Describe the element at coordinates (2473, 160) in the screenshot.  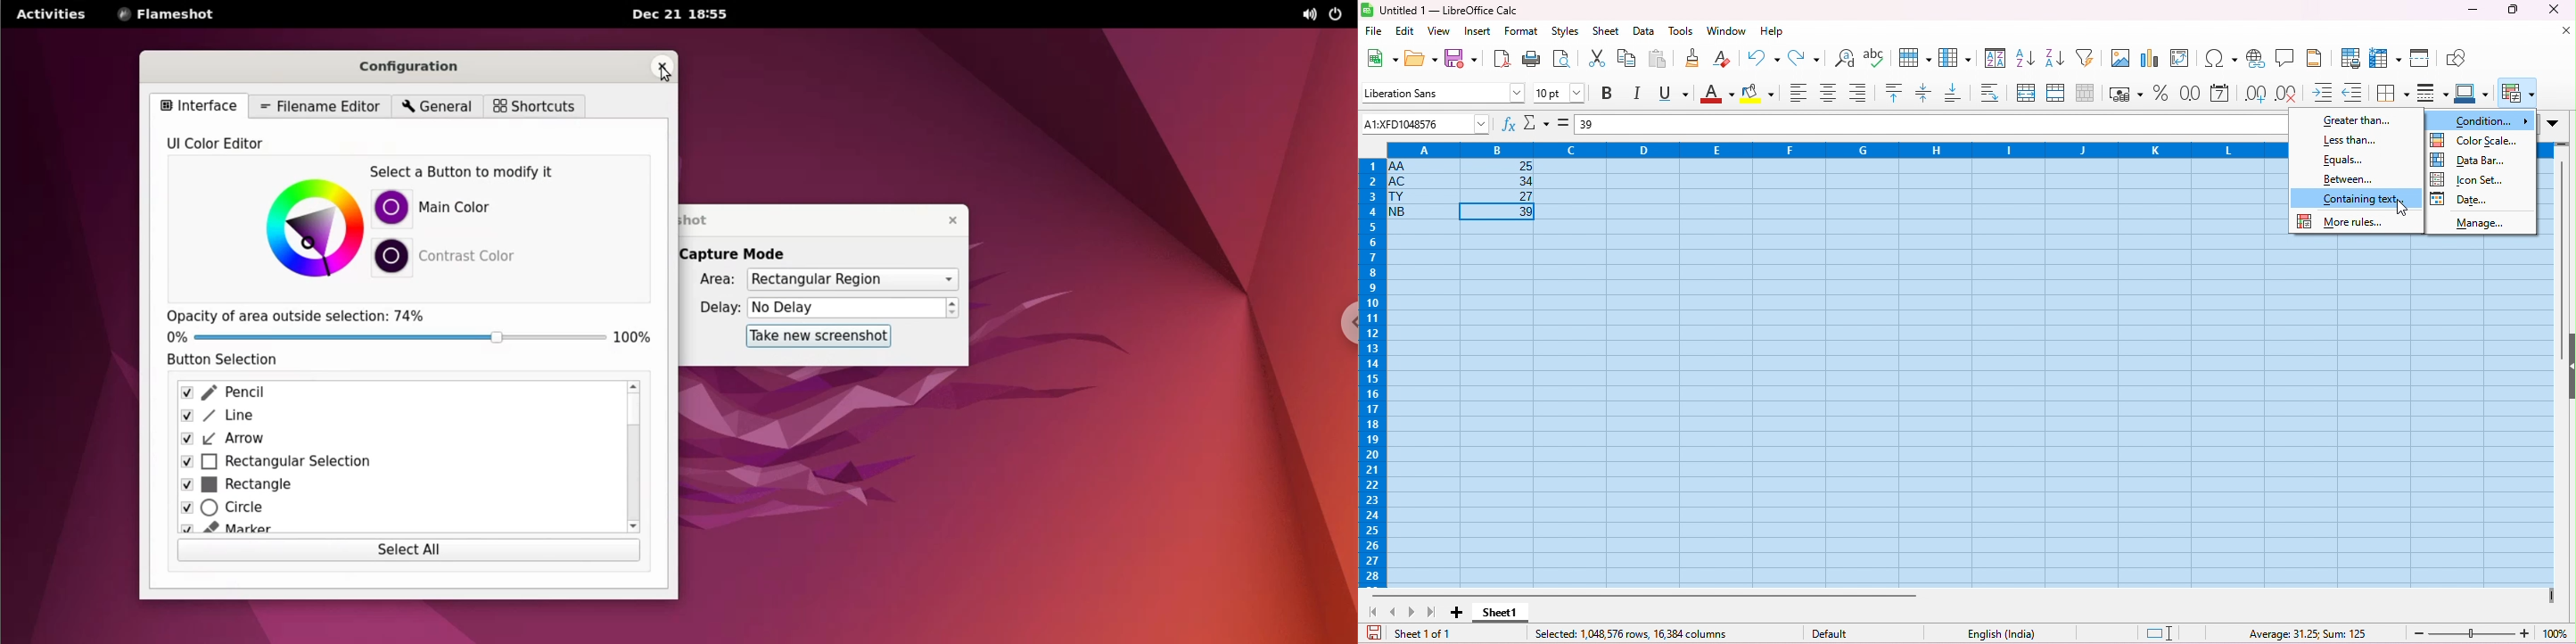
I see `date bar` at that location.